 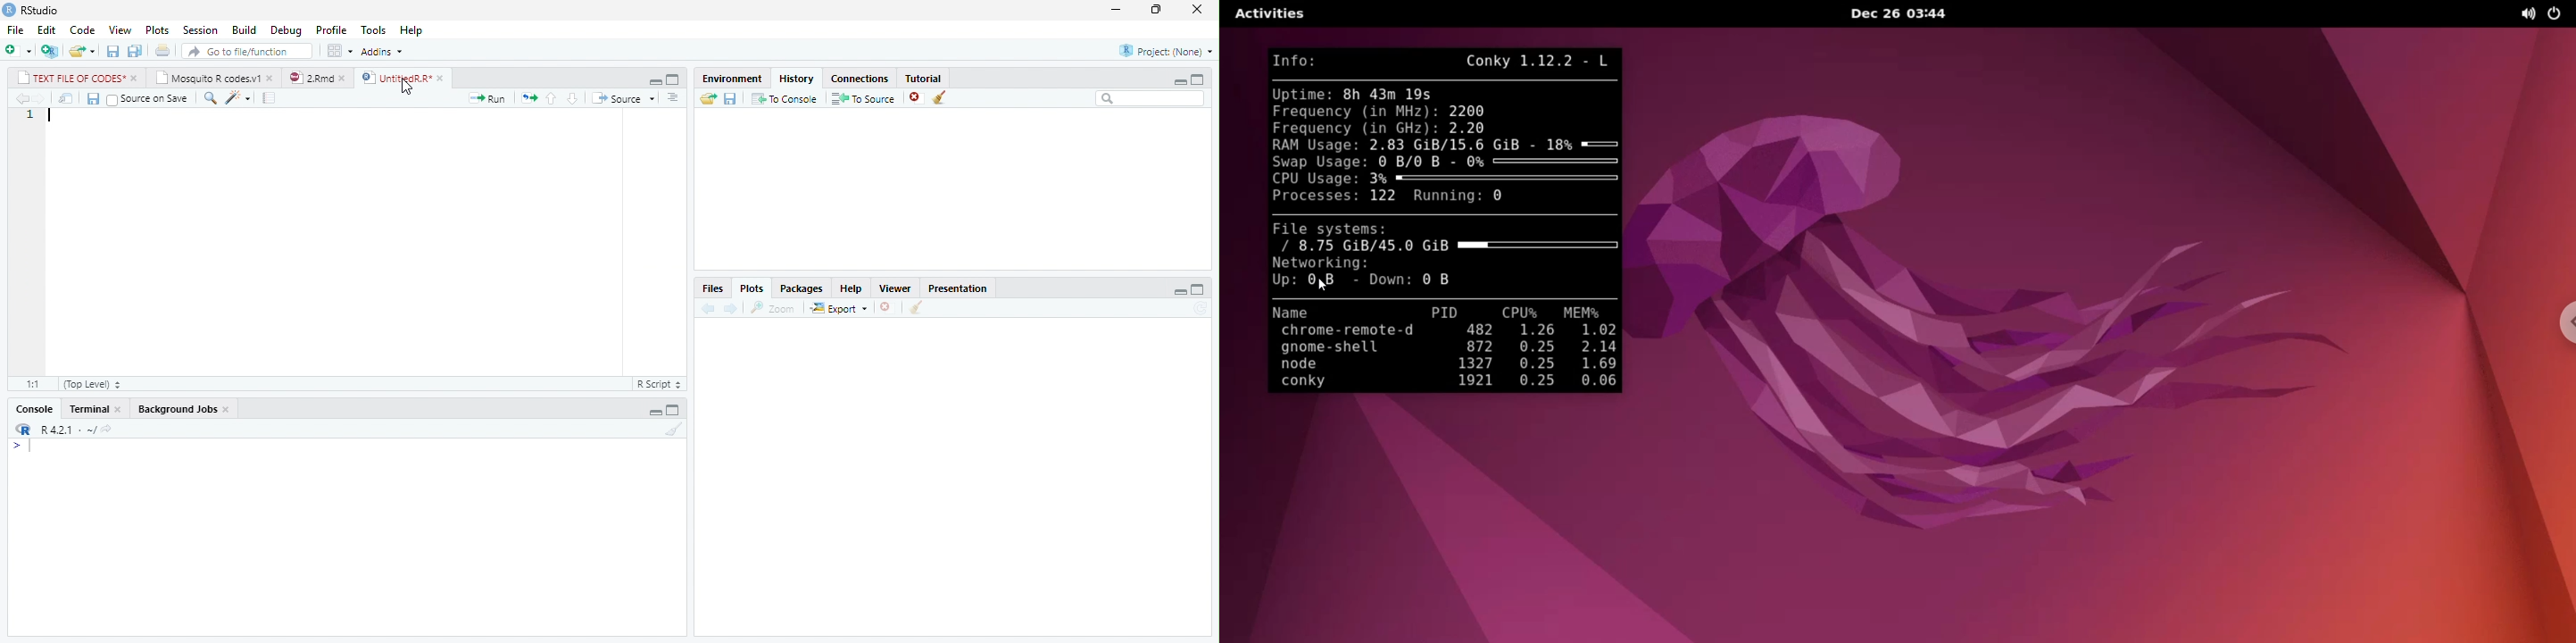 What do you see at coordinates (156, 30) in the screenshot?
I see `Plots` at bounding box center [156, 30].